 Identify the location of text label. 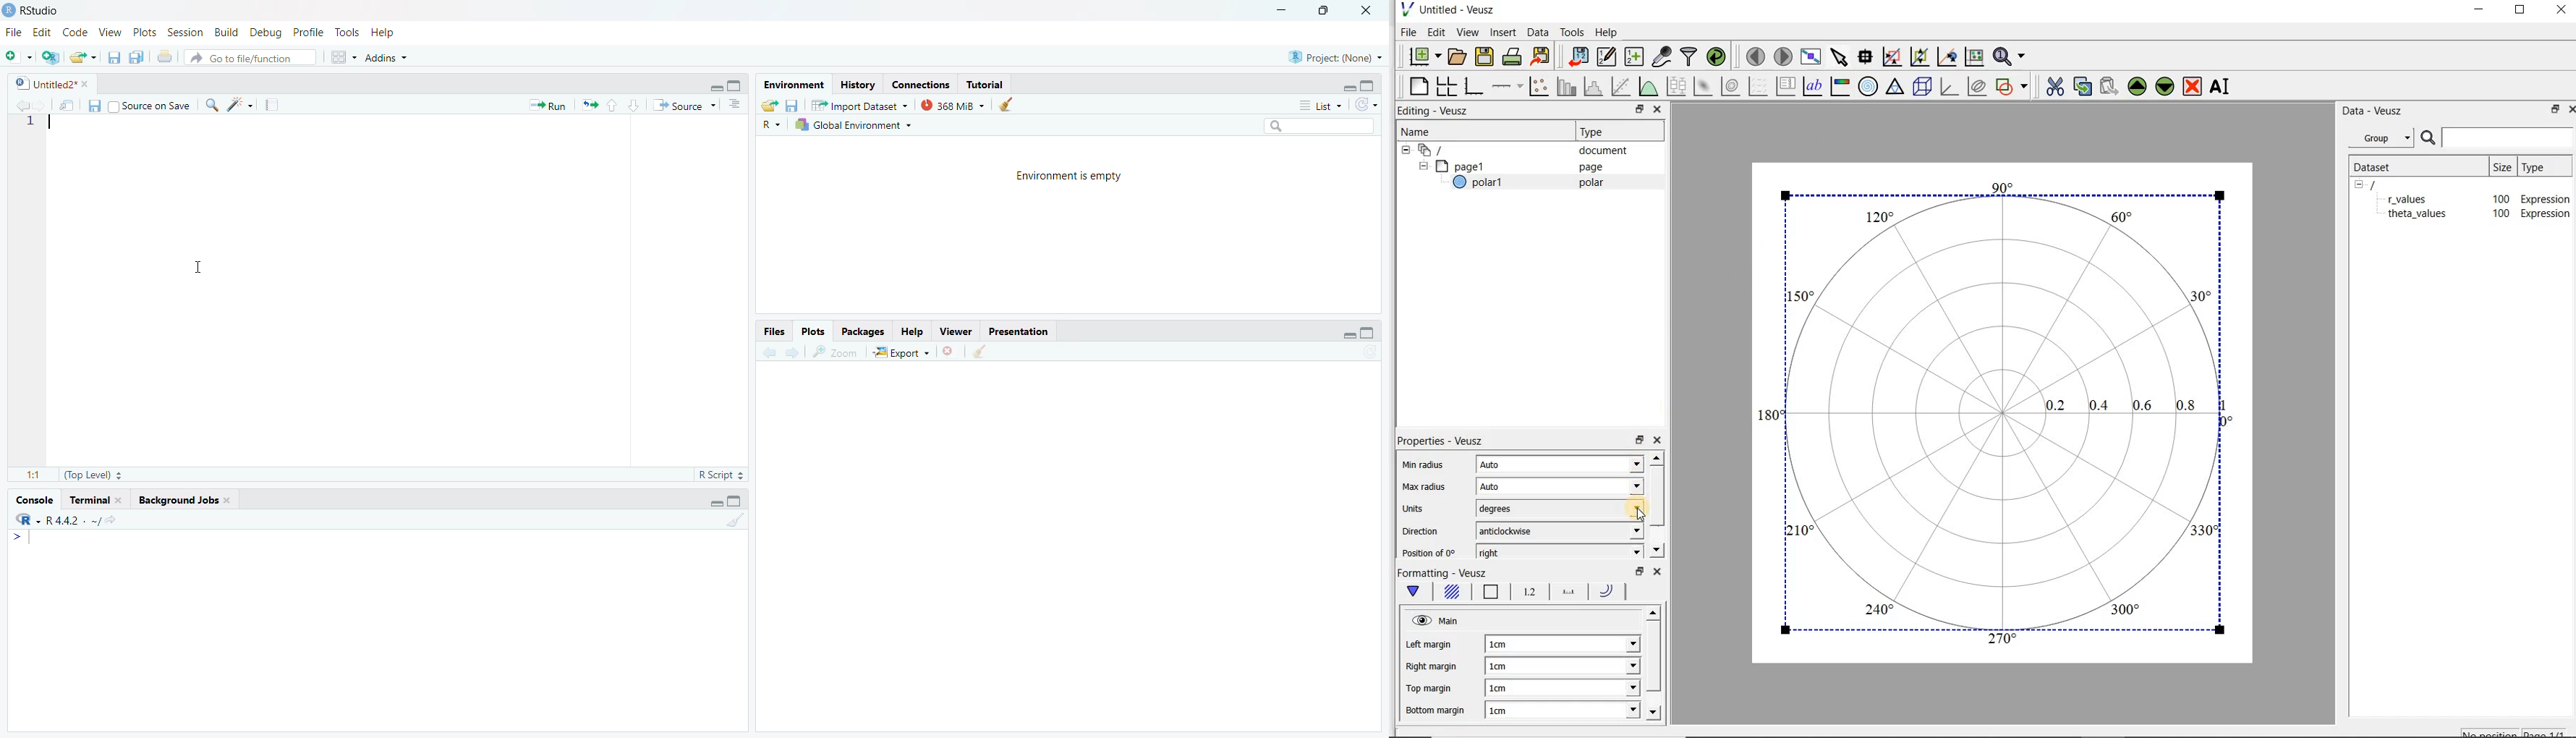
(1814, 86).